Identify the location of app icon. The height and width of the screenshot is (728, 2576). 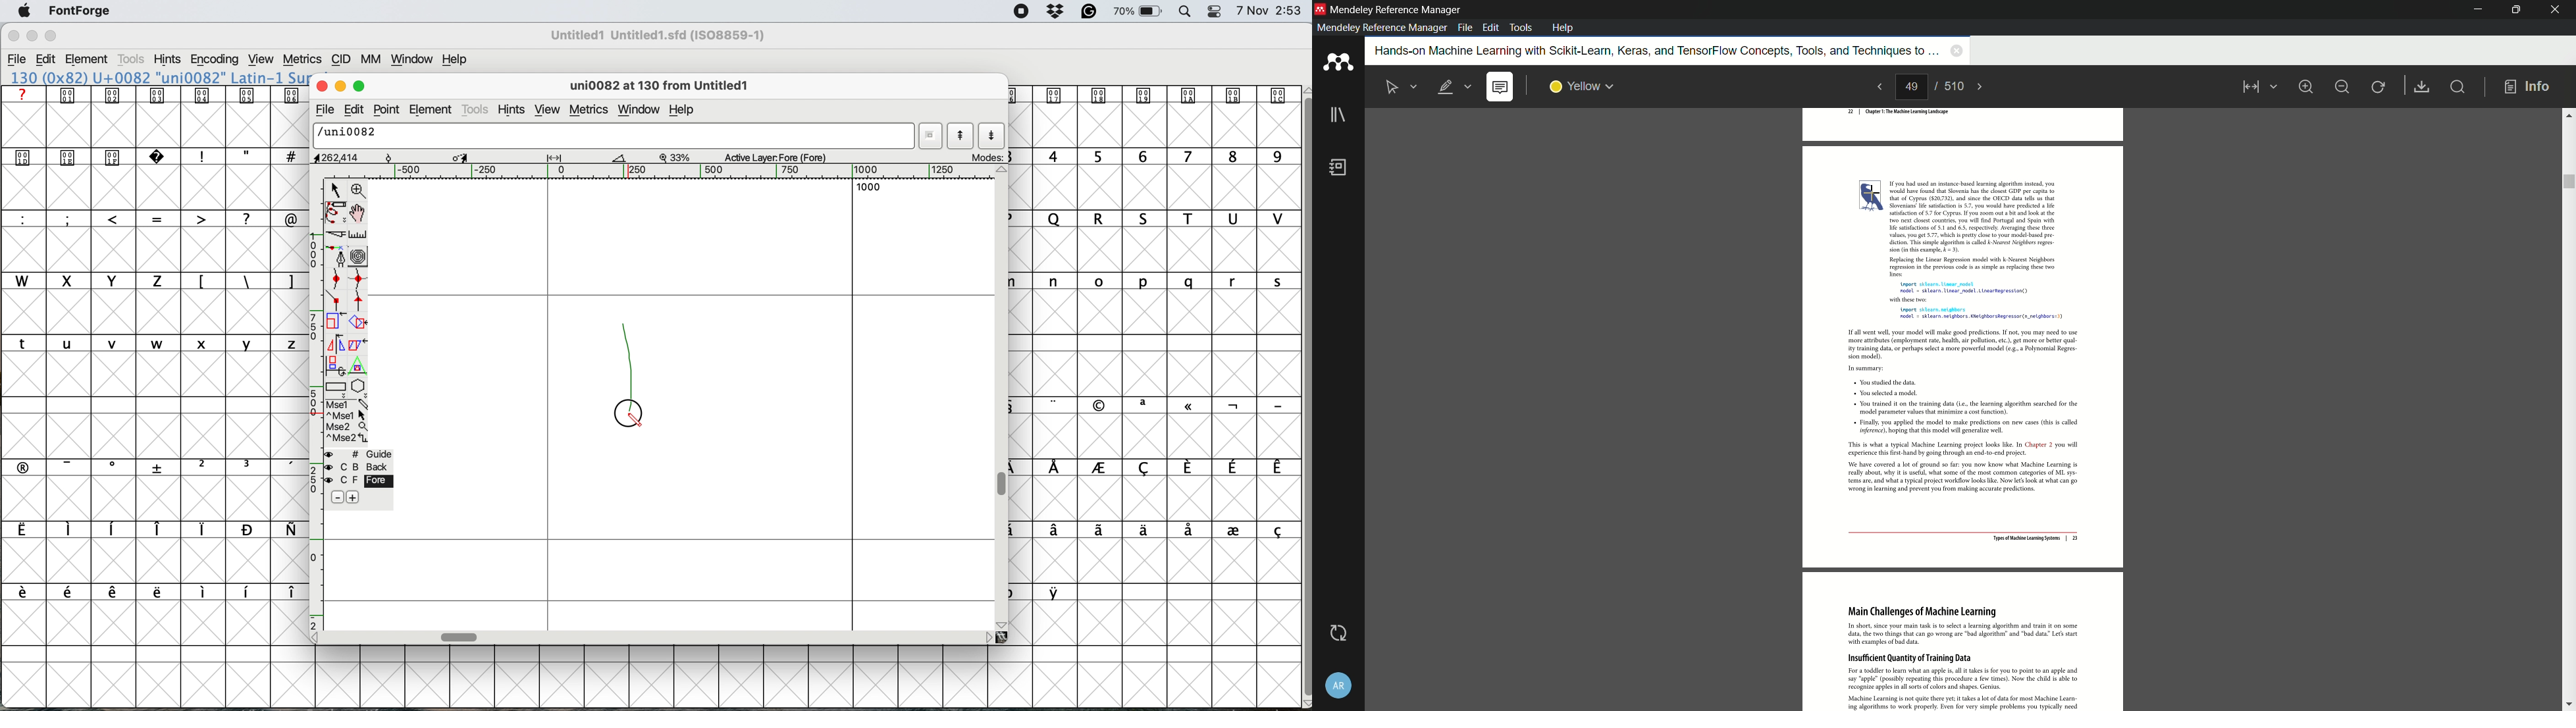
(1337, 63).